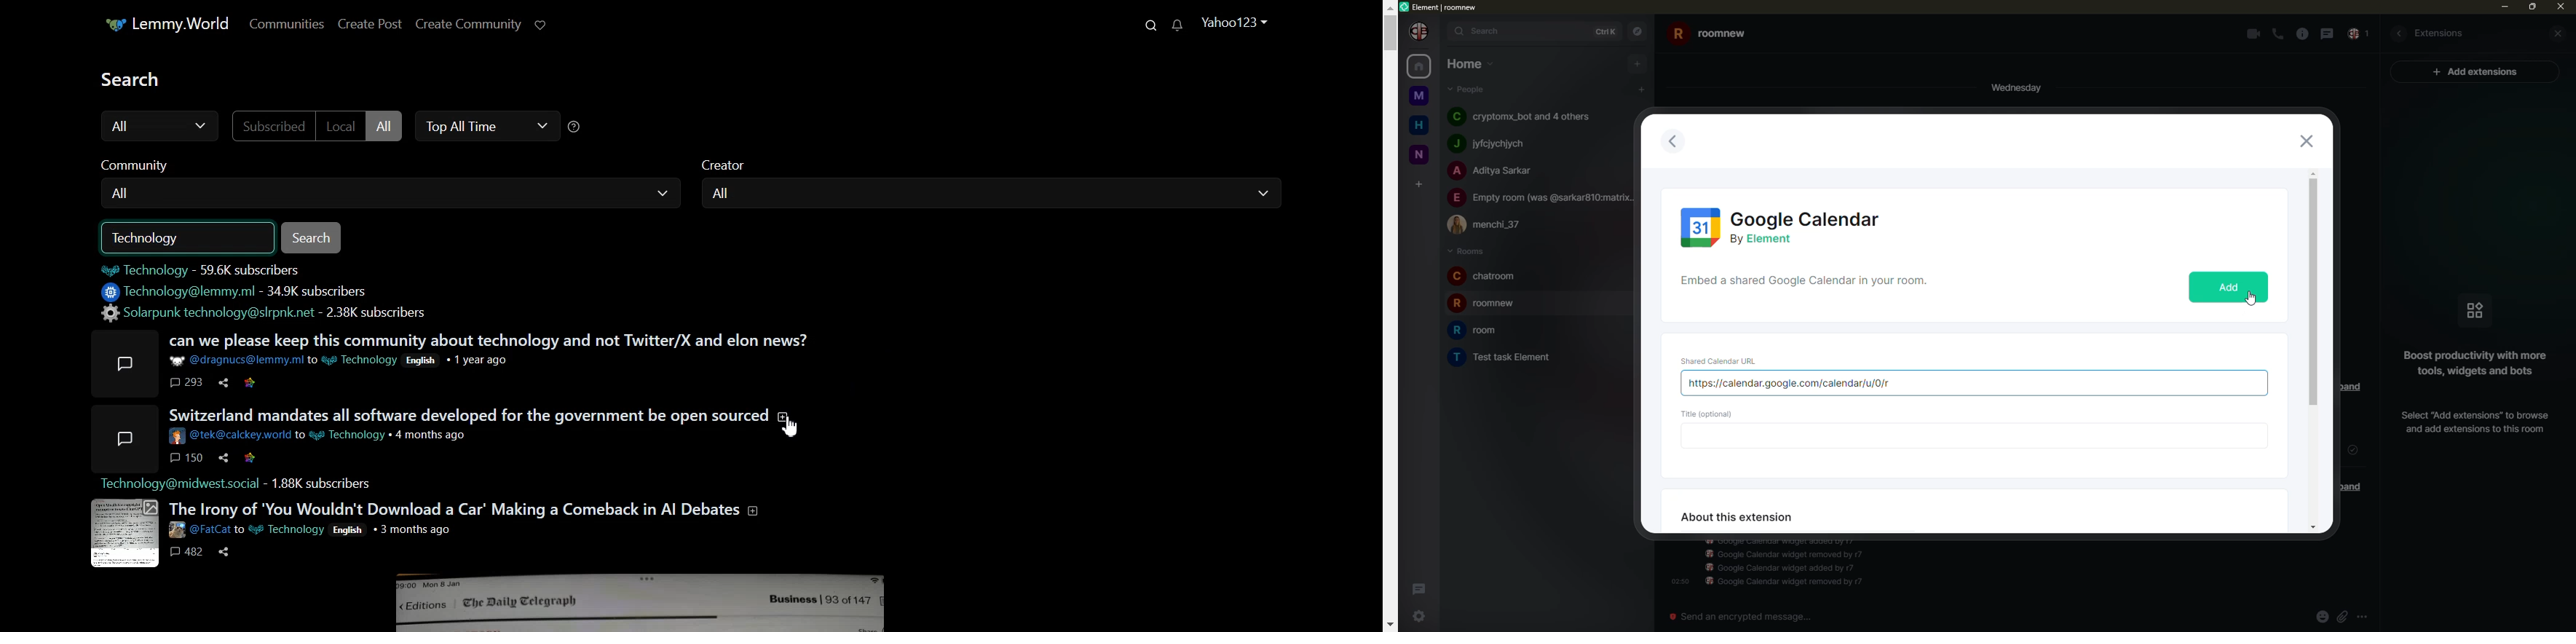  What do you see at coordinates (1469, 63) in the screenshot?
I see `home` at bounding box center [1469, 63].